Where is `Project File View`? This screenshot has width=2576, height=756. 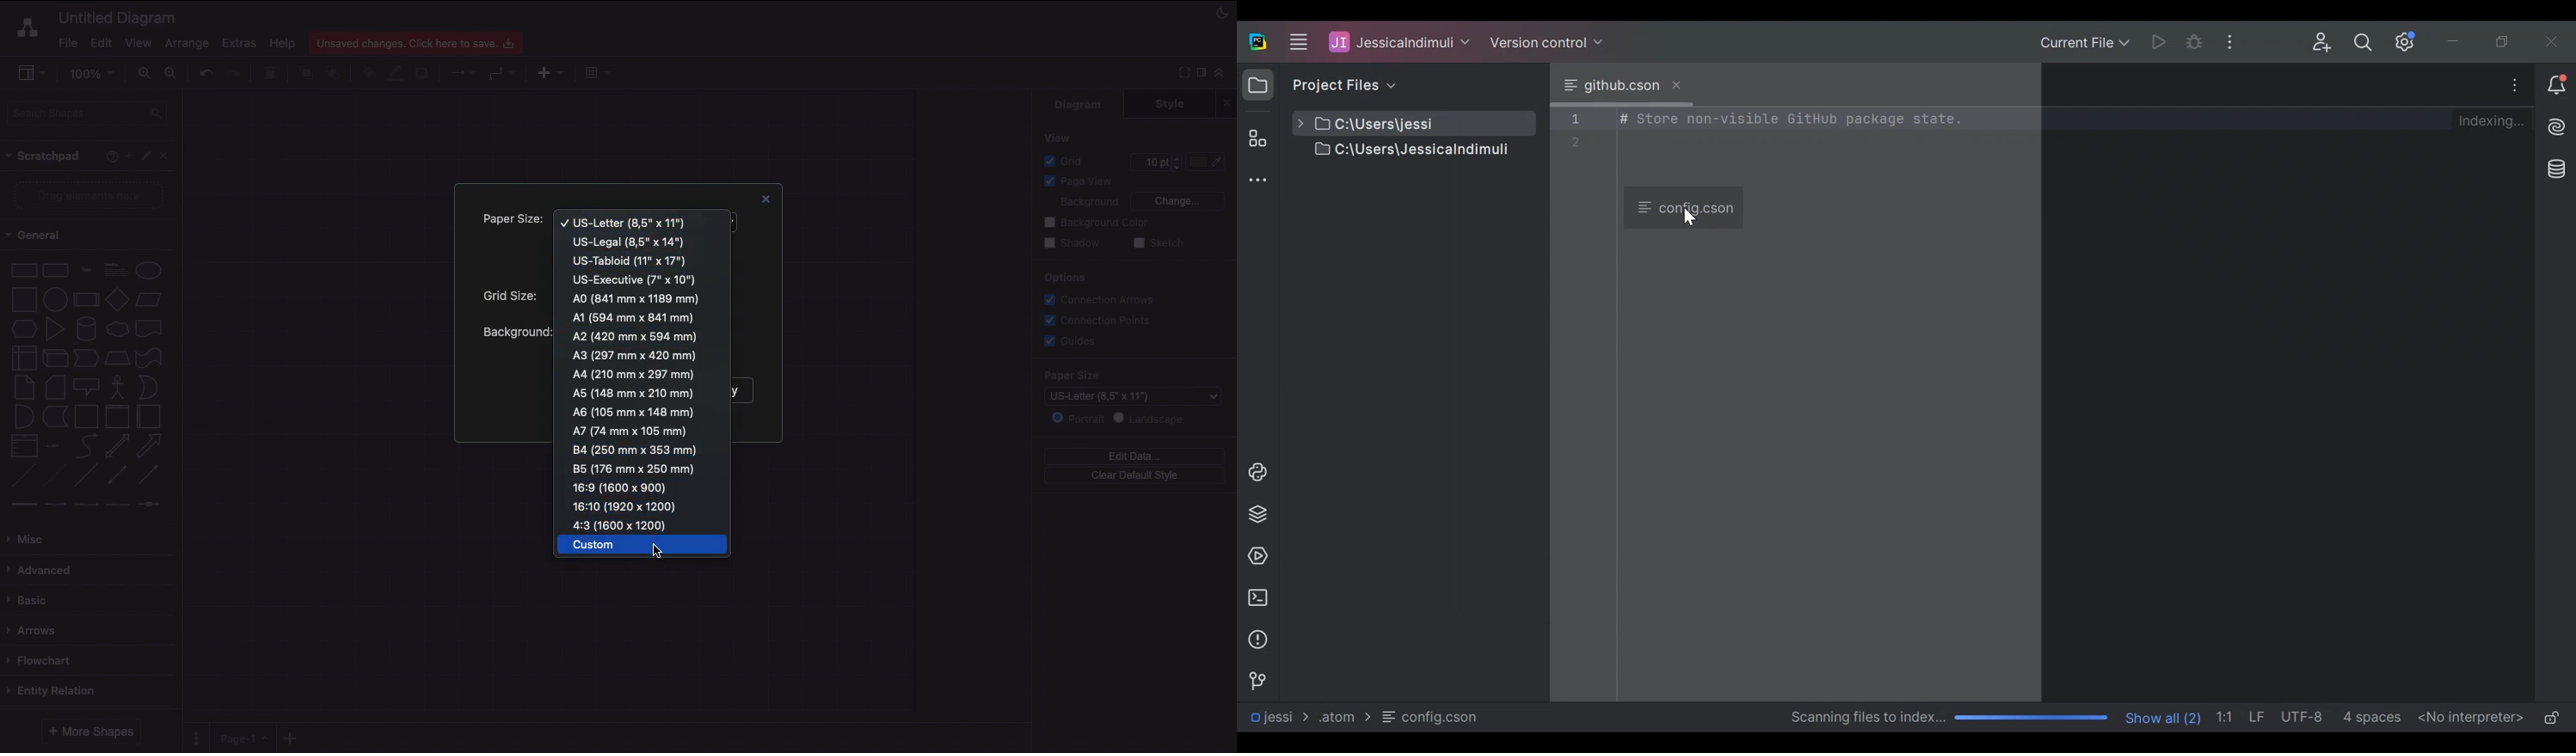
Project File View is located at coordinates (1341, 84).